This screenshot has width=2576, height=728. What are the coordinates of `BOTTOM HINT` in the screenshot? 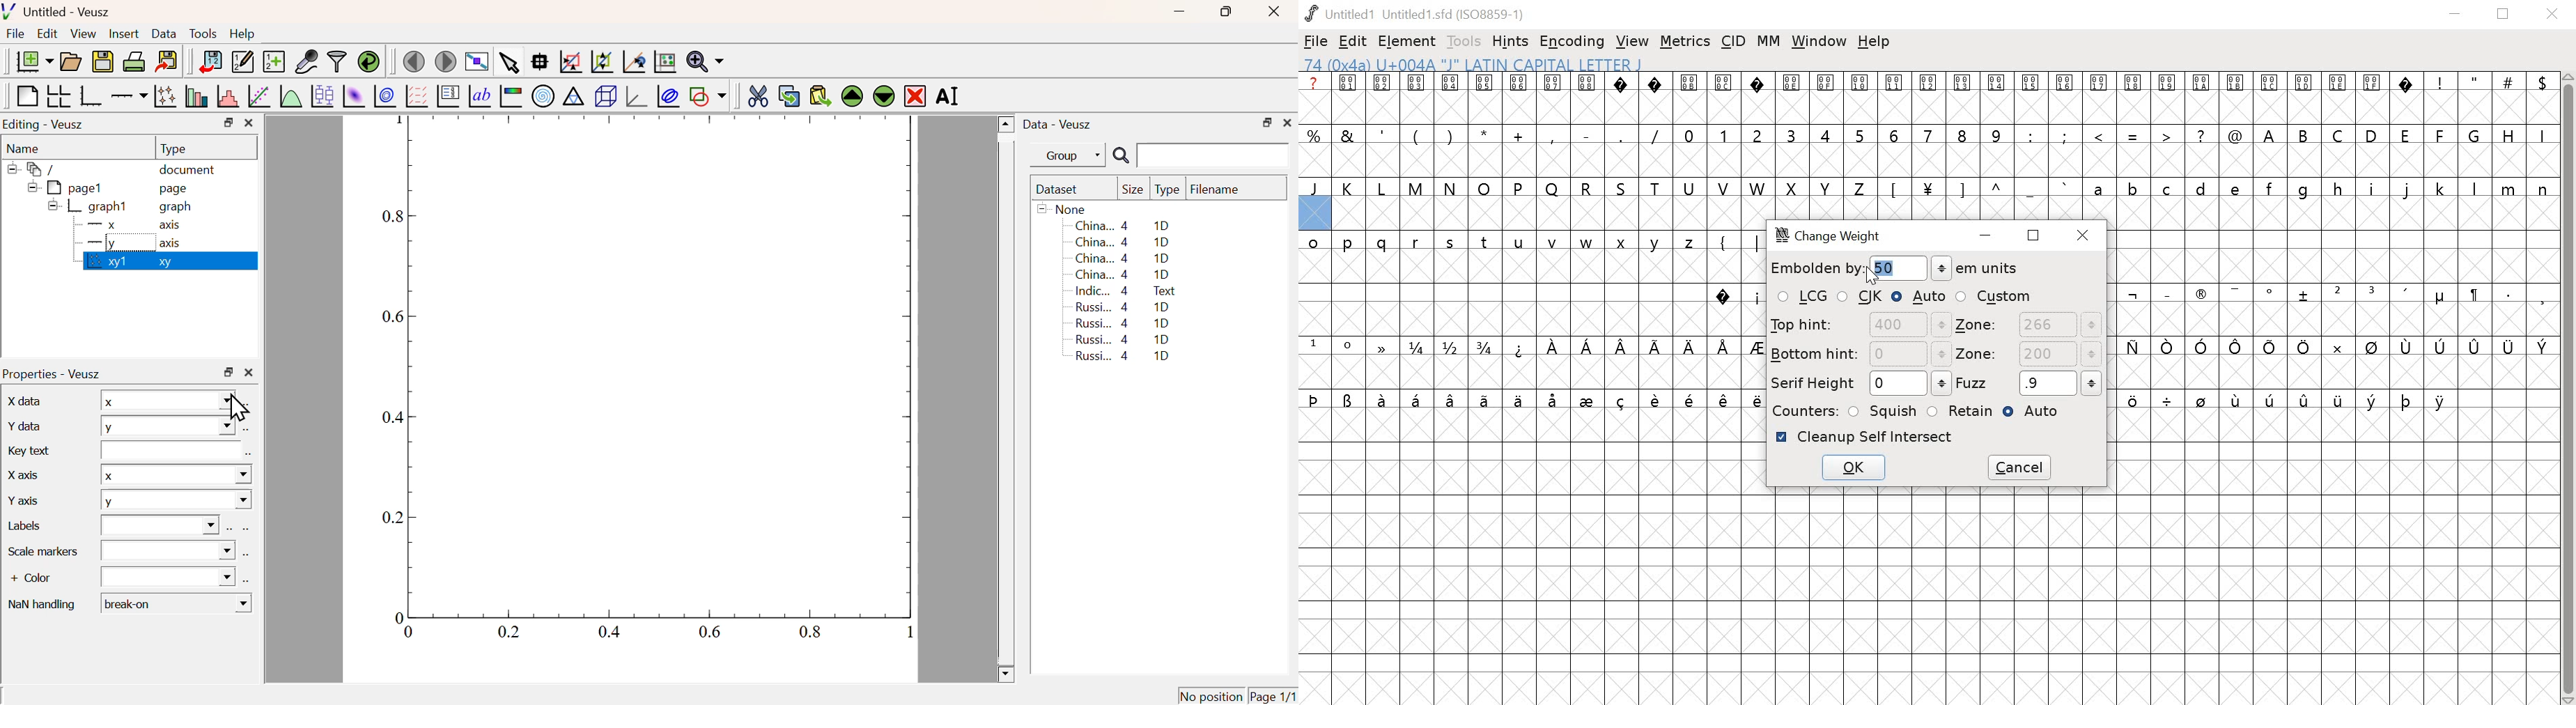 It's located at (1860, 353).